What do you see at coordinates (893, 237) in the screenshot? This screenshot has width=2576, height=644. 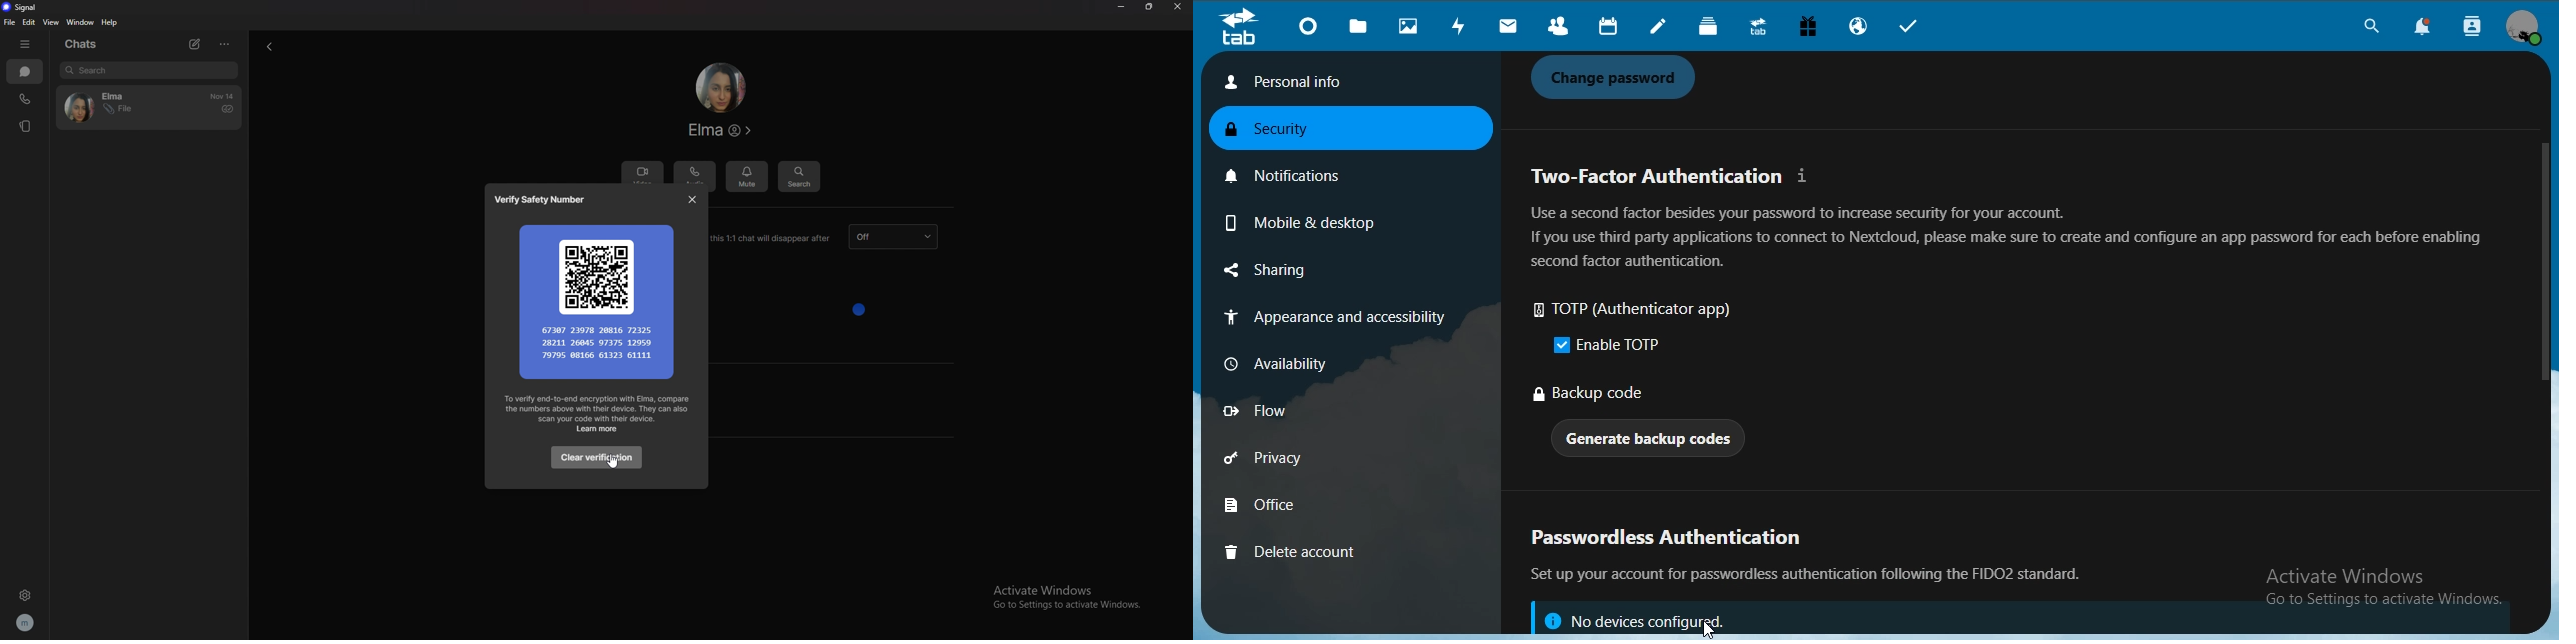 I see `dissapearing message` at bounding box center [893, 237].